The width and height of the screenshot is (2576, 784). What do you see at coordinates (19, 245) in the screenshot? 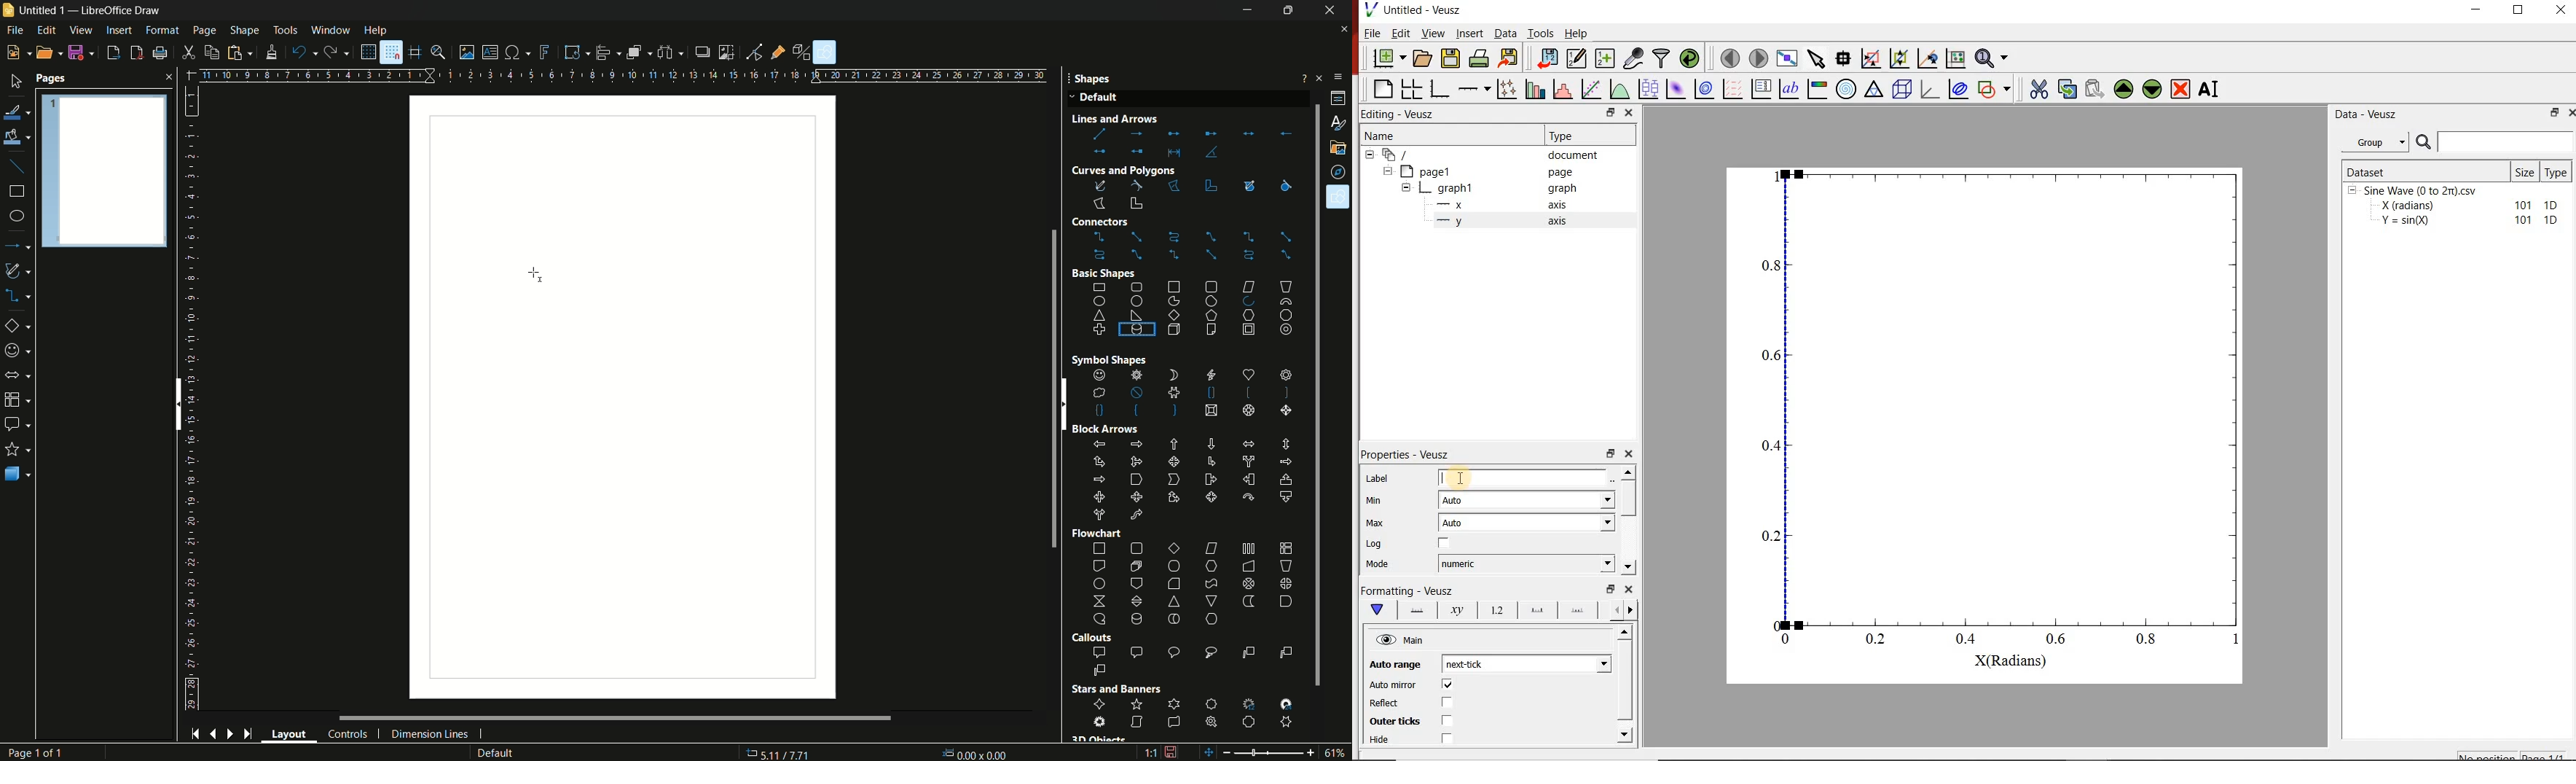
I see `lines and arrows` at bounding box center [19, 245].